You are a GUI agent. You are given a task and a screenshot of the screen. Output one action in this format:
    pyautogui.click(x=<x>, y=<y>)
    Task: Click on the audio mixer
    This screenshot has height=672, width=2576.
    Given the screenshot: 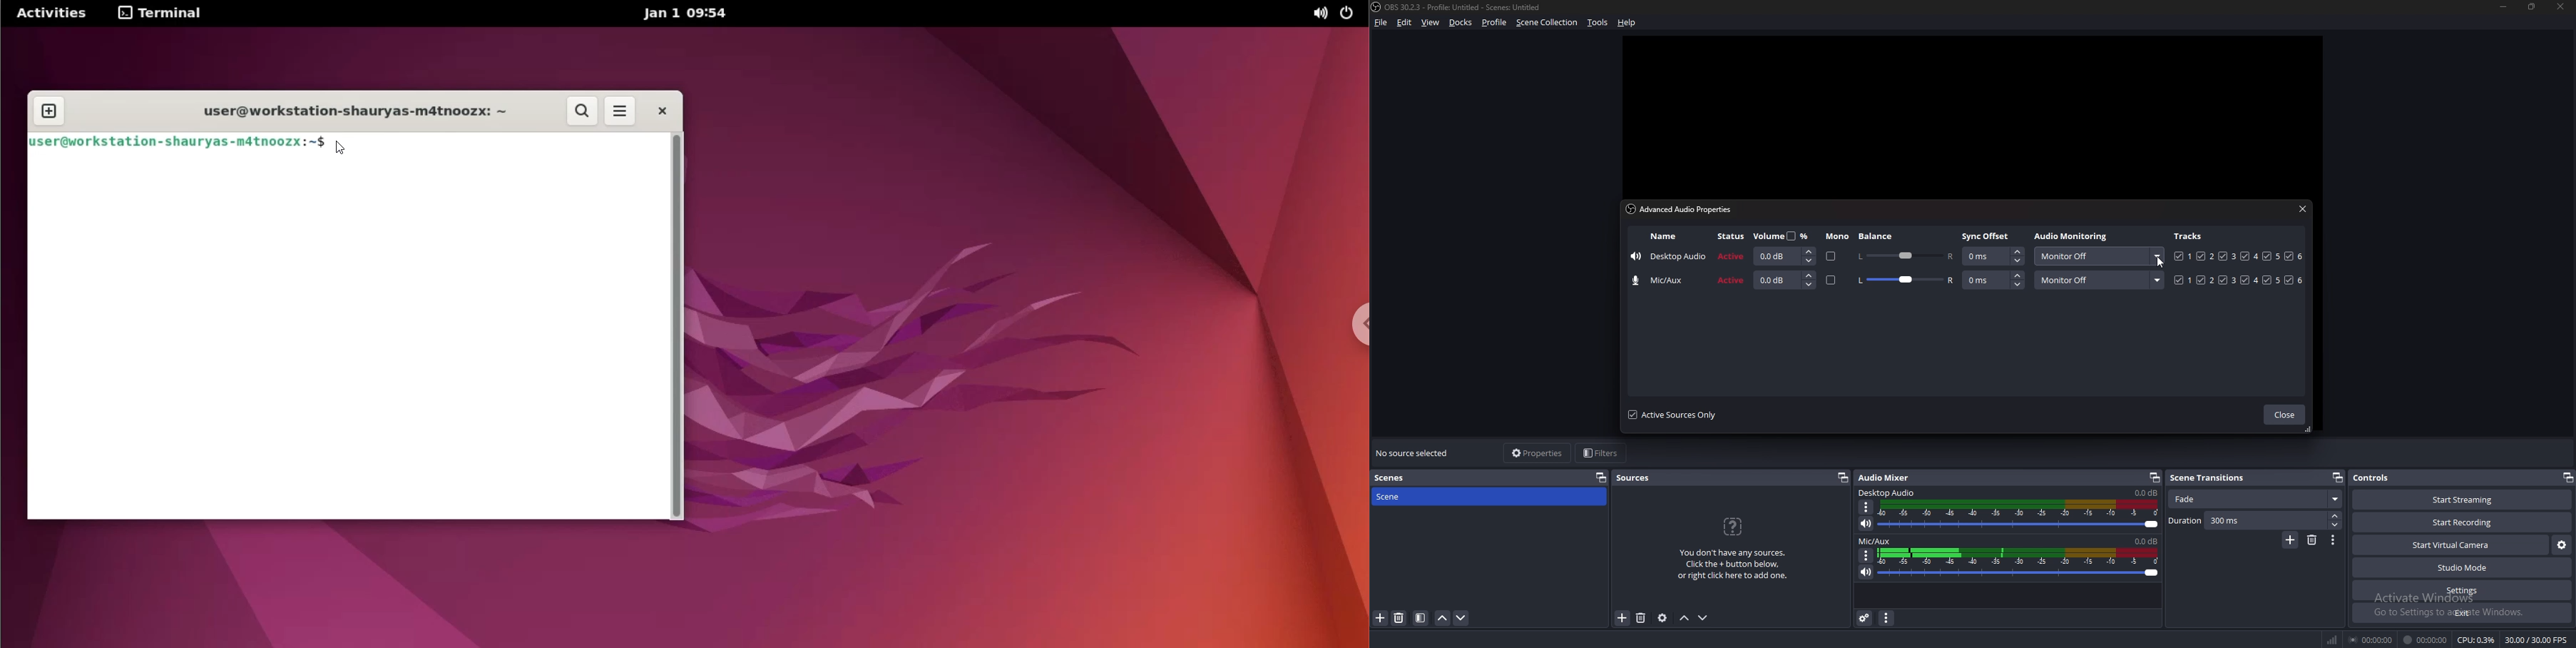 What is the action you would take?
    pyautogui.click(x=1887, y=478)
    